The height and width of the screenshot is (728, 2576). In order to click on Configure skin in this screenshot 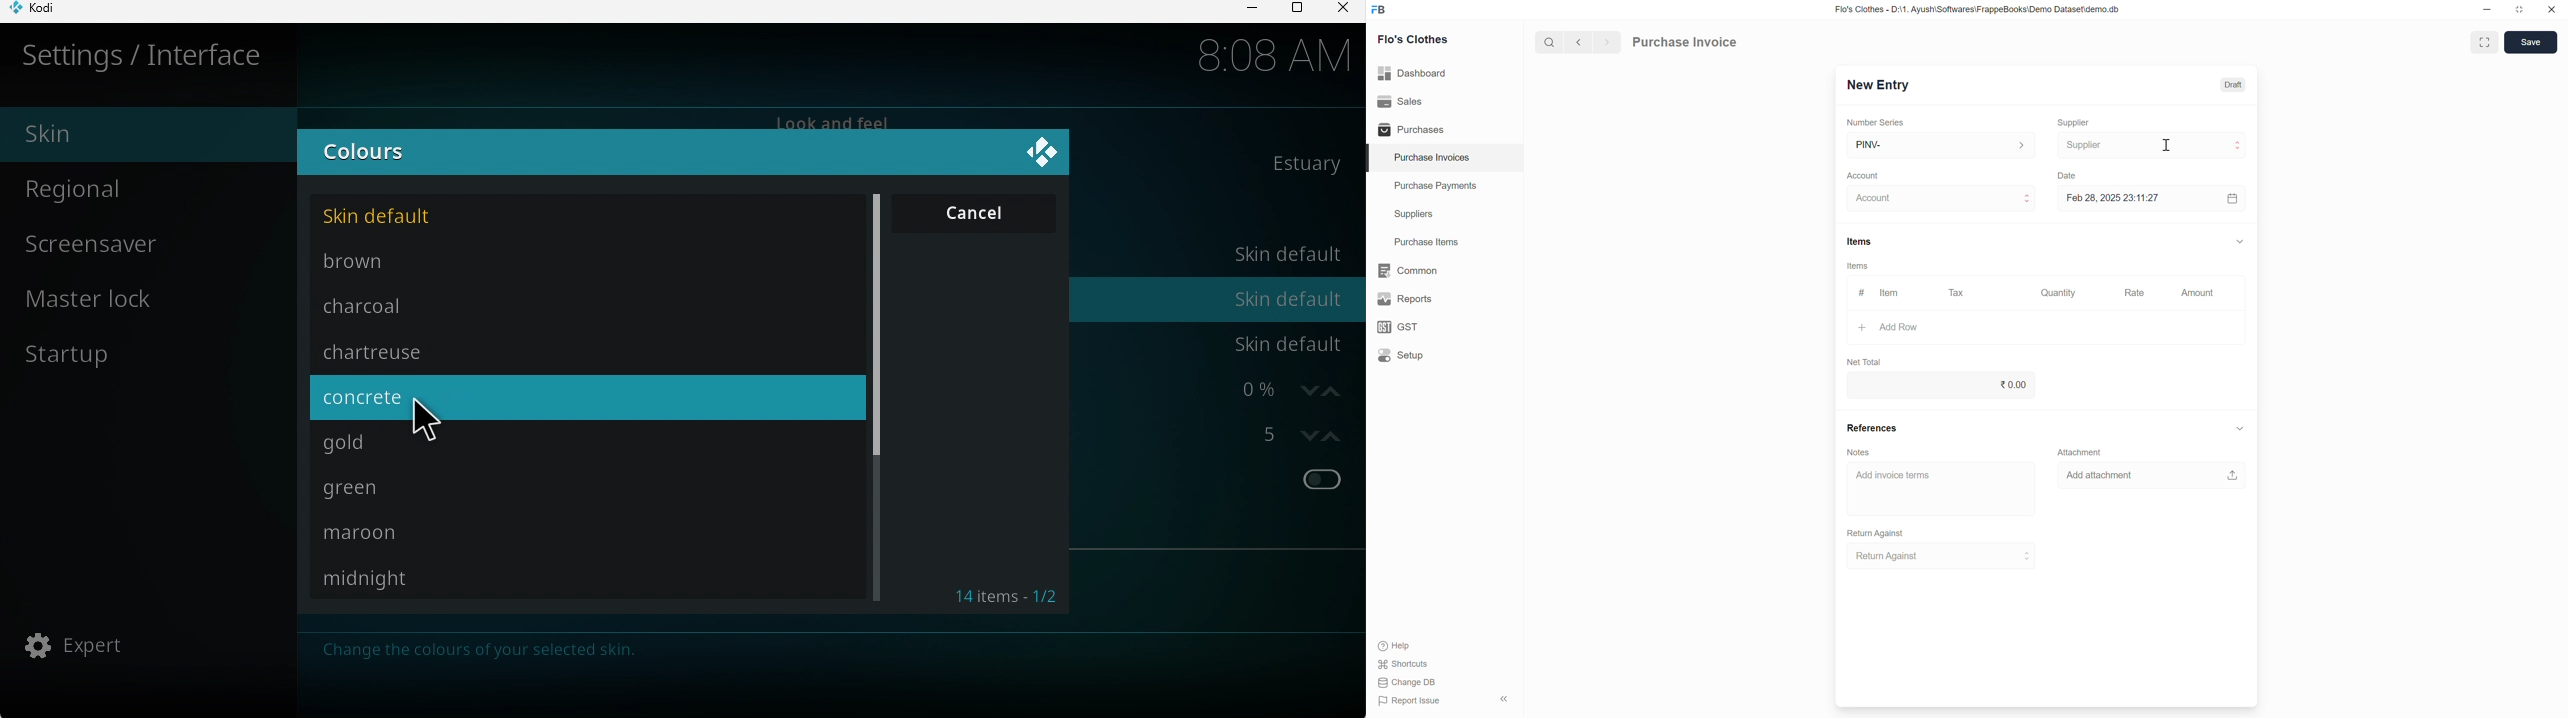, I will do `click(1207, 207)`.